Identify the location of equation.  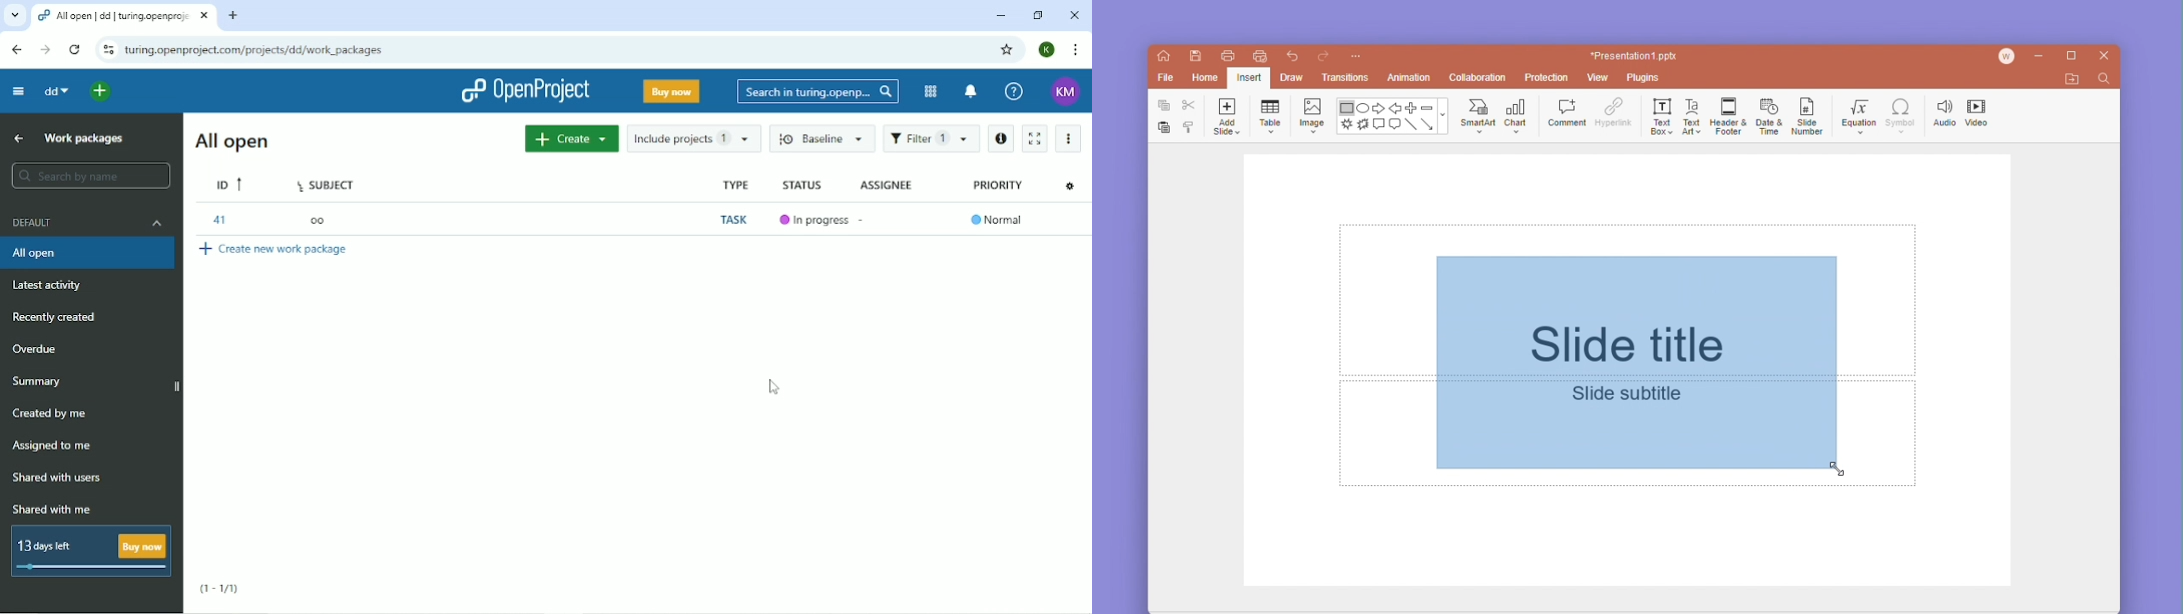
(1856, 113).